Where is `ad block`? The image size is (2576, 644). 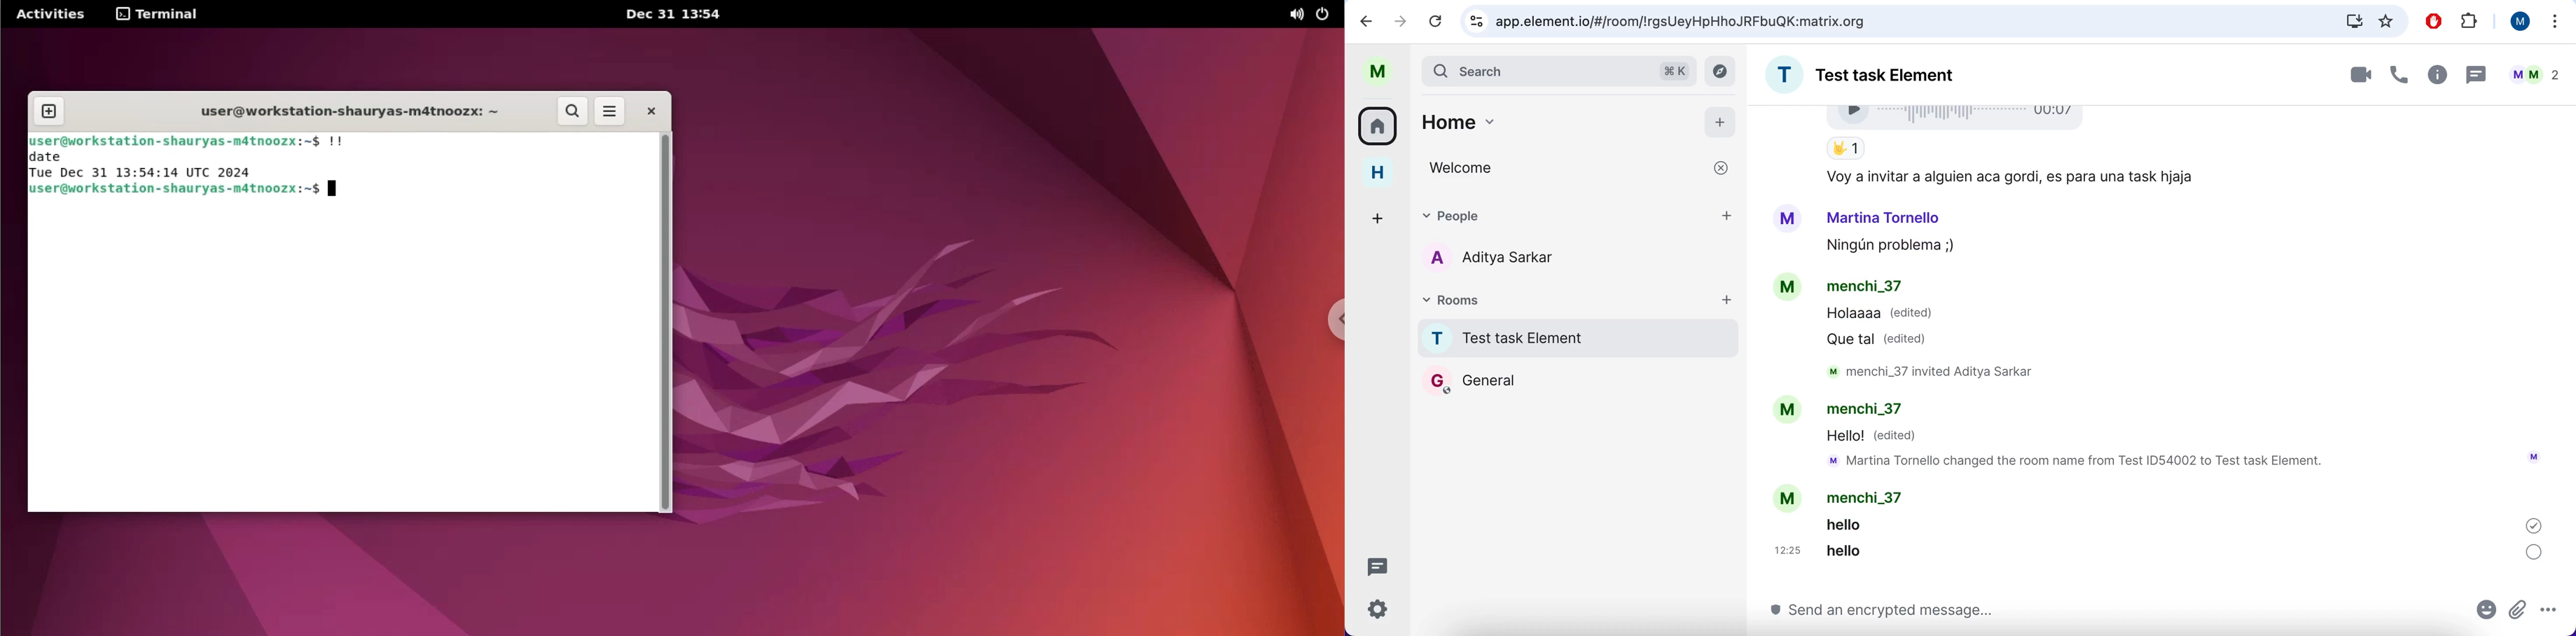
ad block is located at coordinates (2435, 21).